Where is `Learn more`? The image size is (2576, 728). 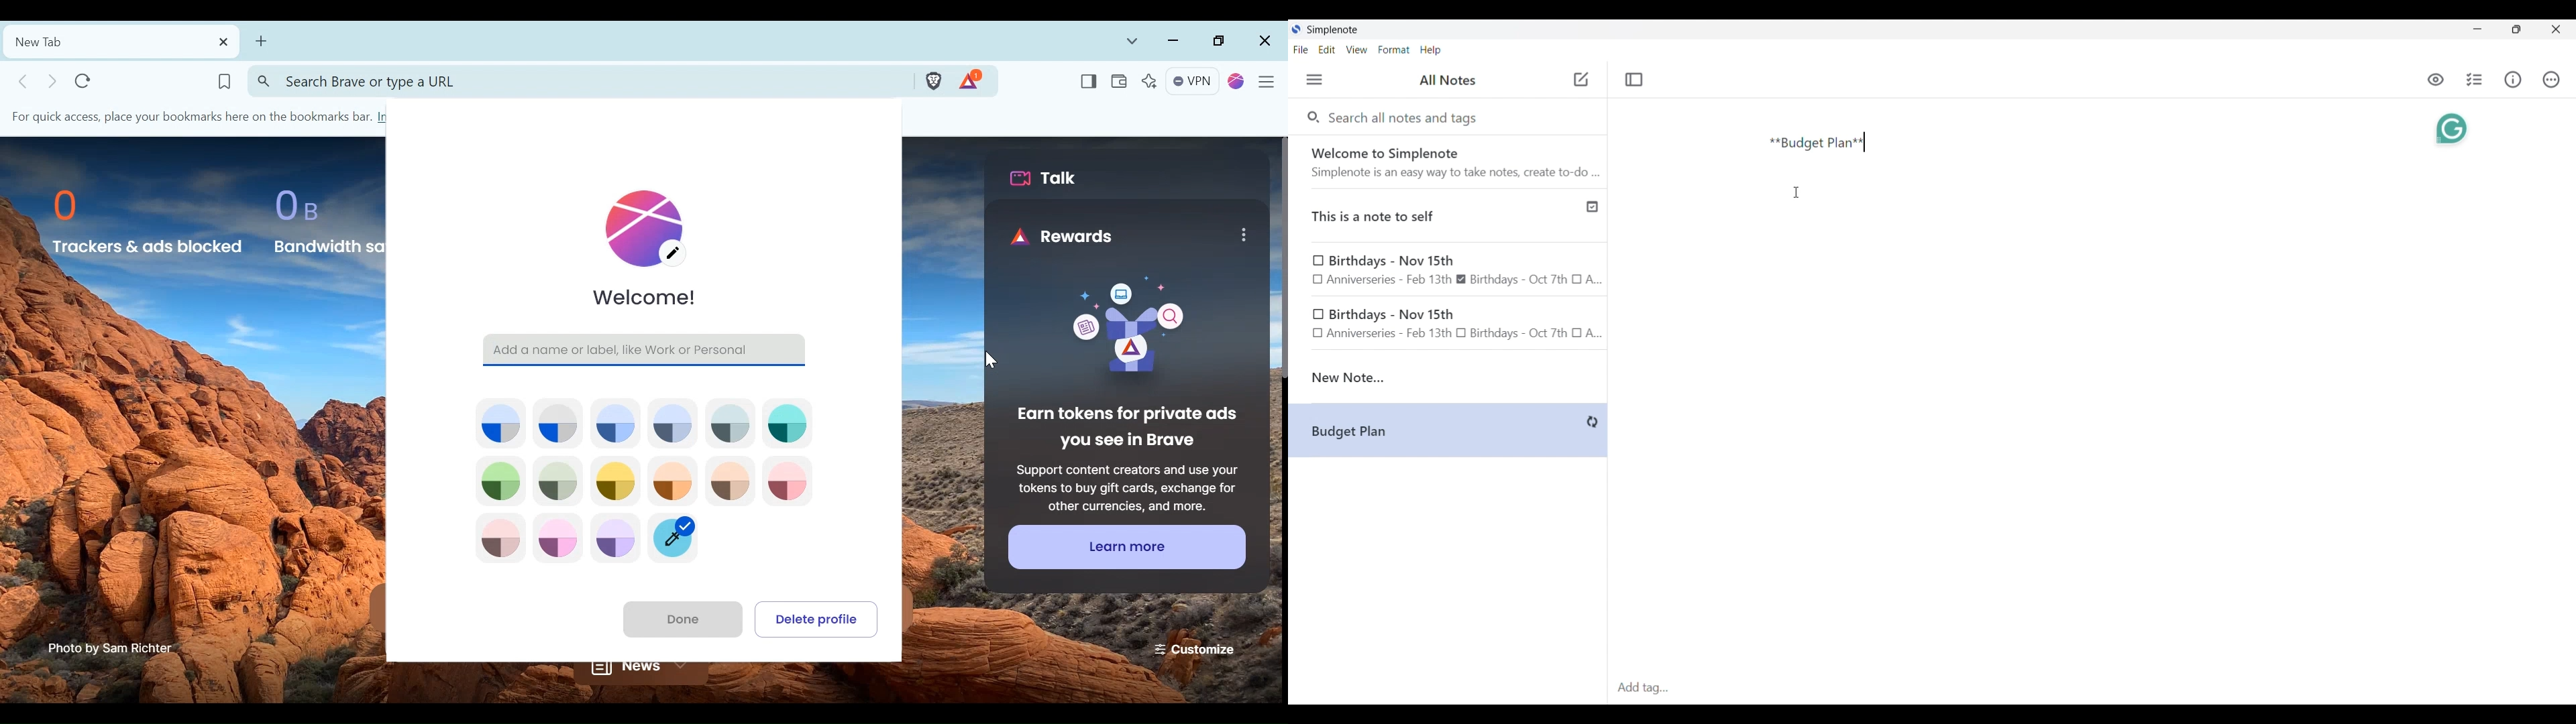
Learn more is located at coordinates (1126, 546).